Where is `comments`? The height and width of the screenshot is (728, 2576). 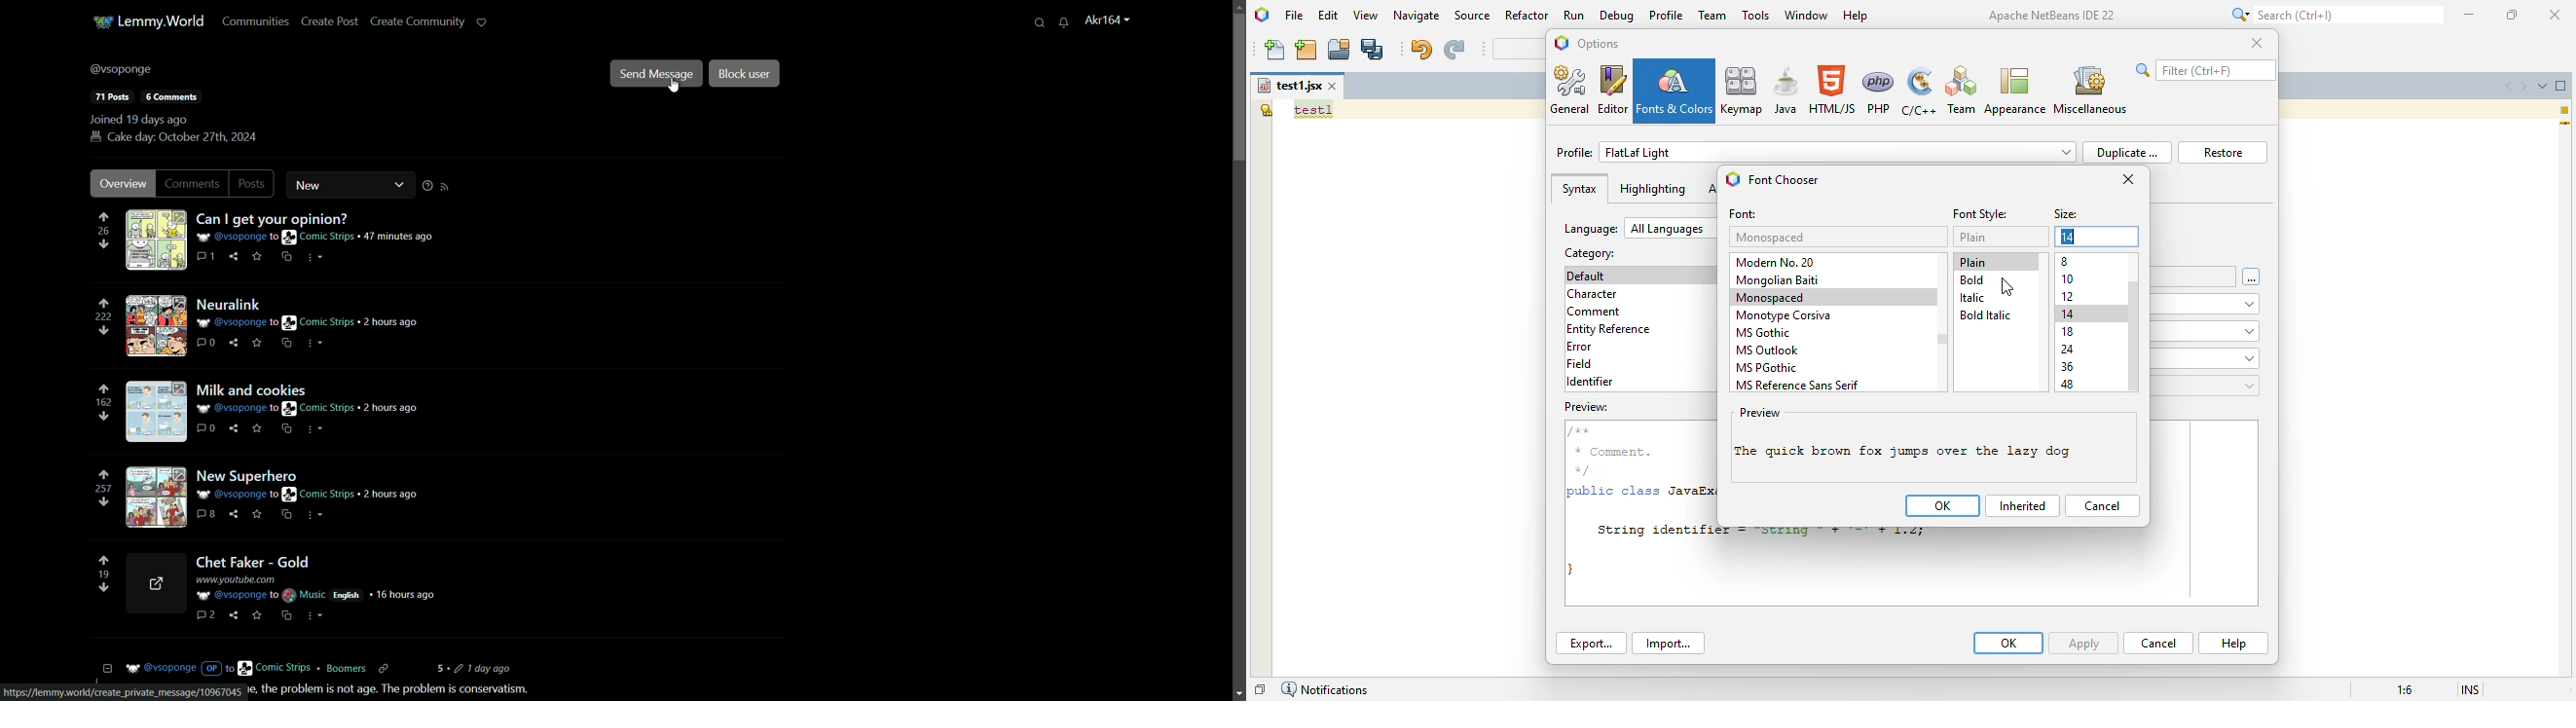
comments is located at coordinates (173, 97).